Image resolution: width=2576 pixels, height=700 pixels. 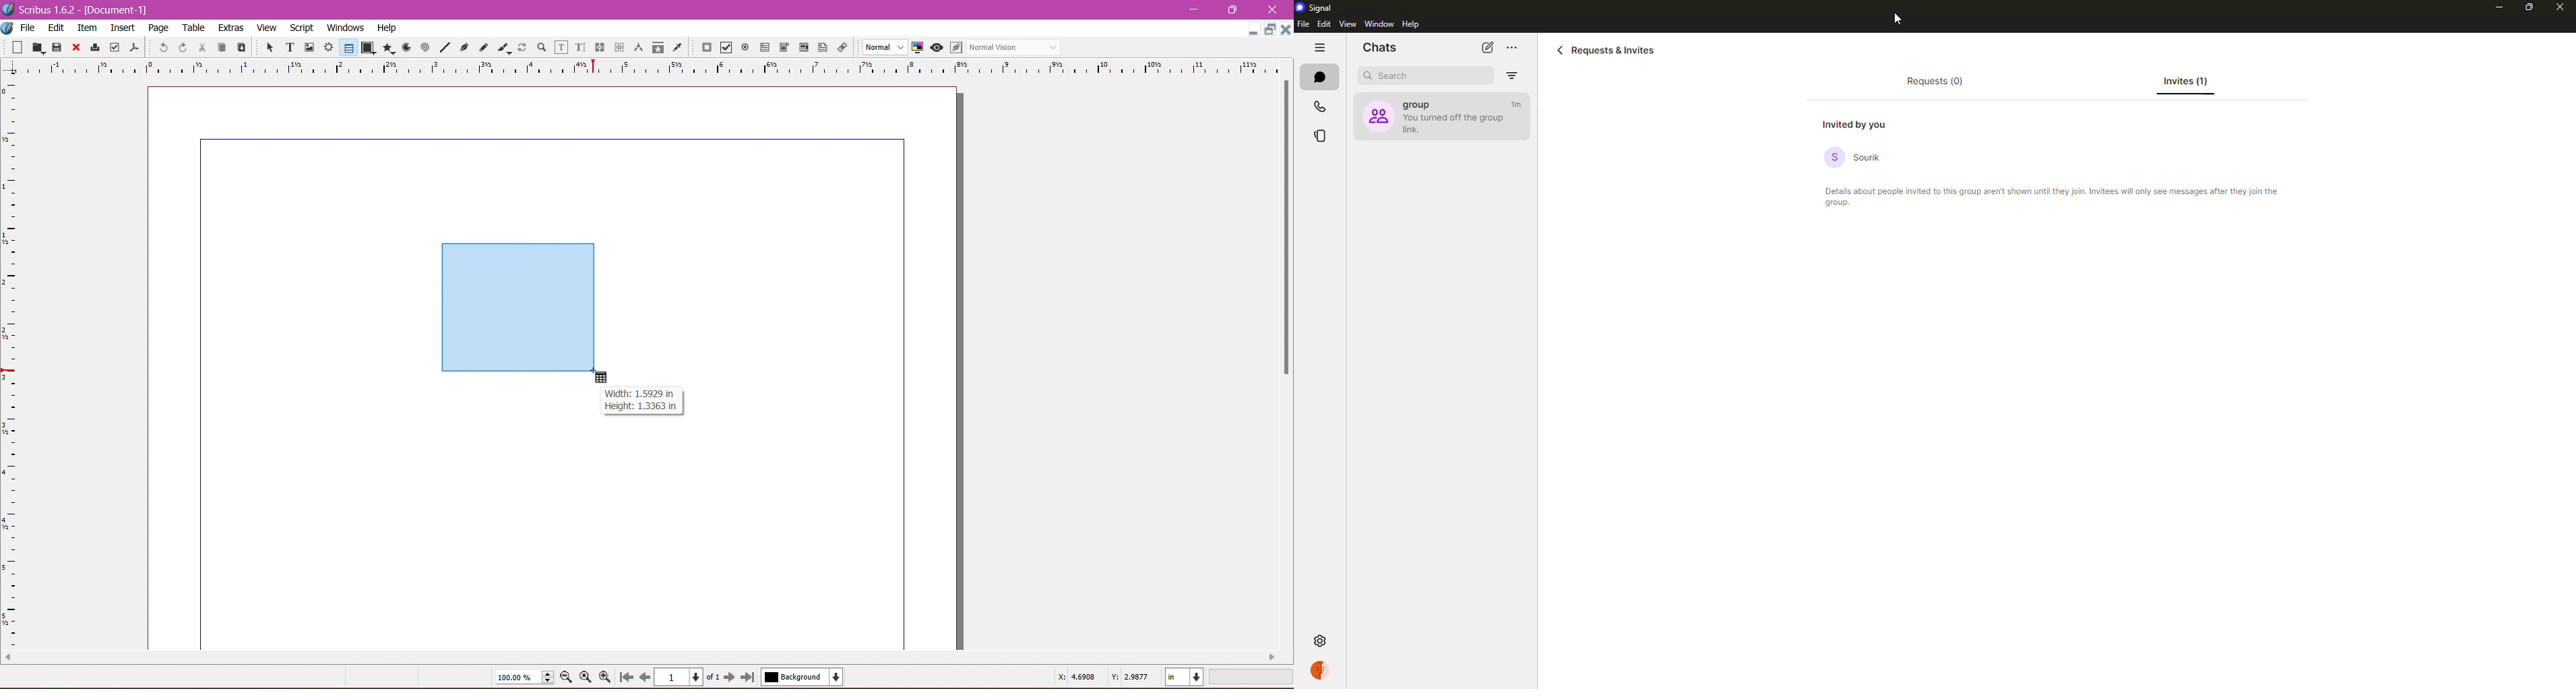 What do you see at coordinates (1197, 8) in the screenshot?
I see `Minimize` at bounding box center [1197, 8].